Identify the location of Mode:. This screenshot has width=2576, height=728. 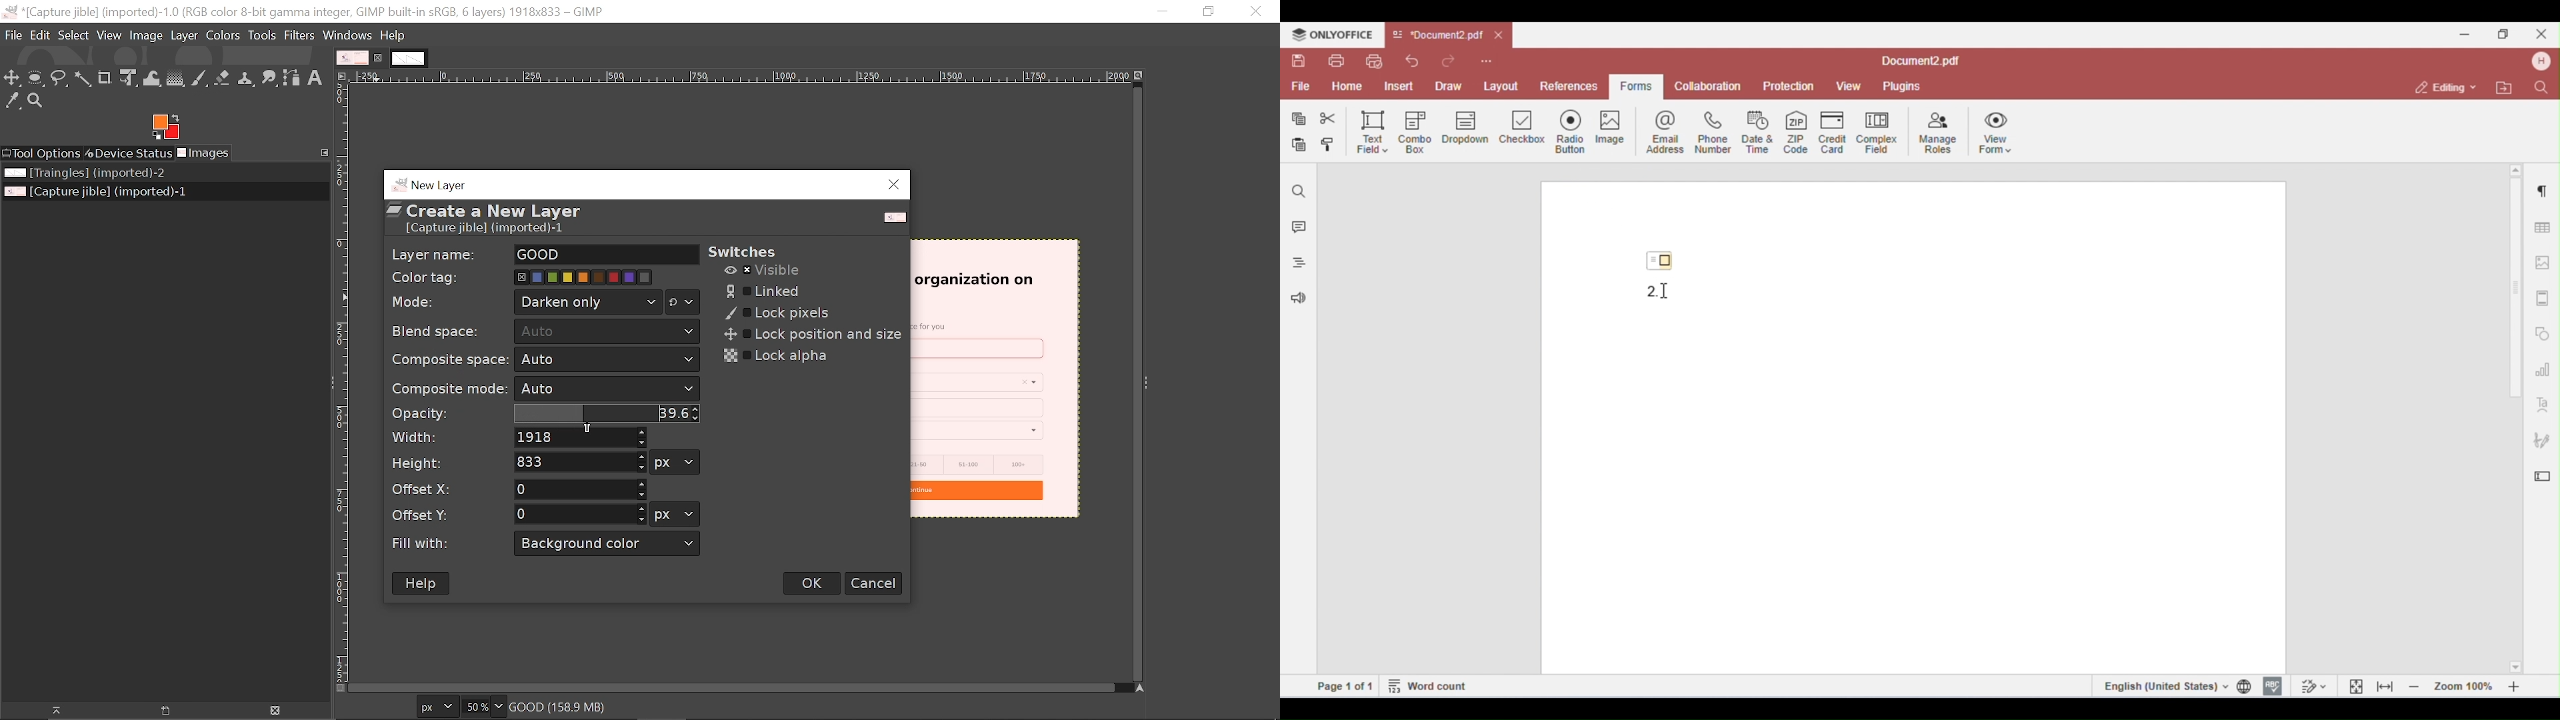
(416, 304).